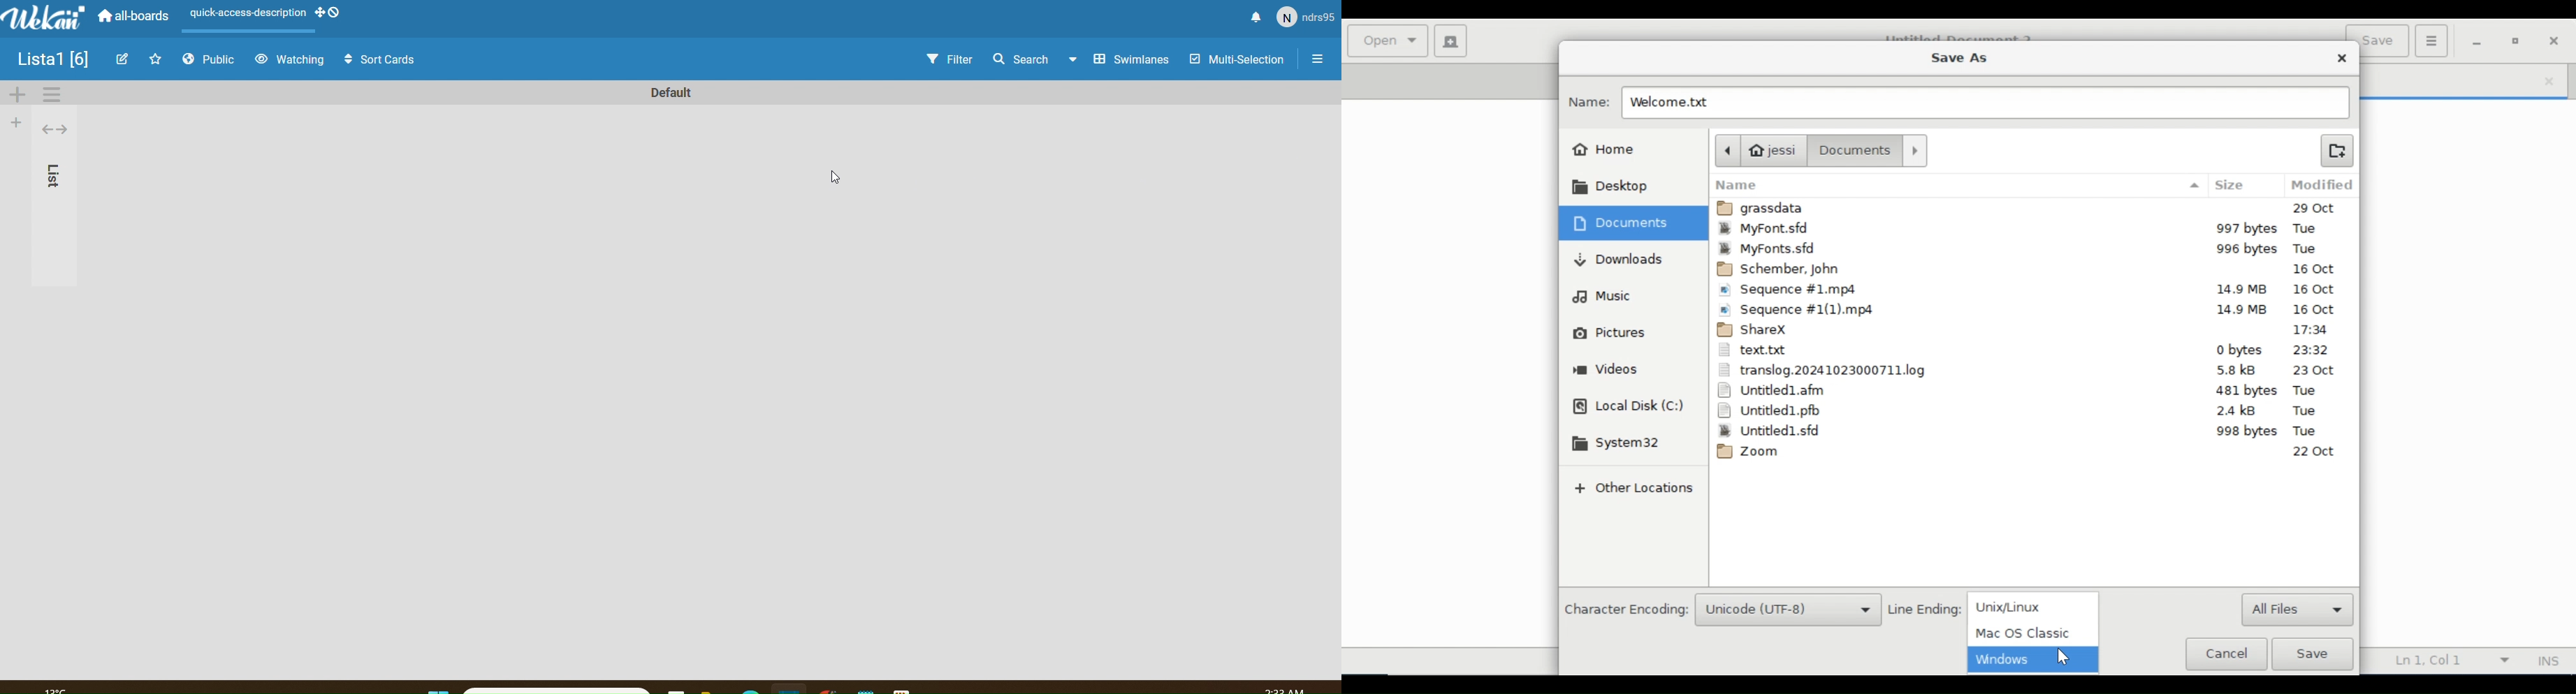 This screenshot has height=700, width=2576. What do you see at coordinates (1024, 62) in the screenshot?
I see `Search` at bounding box center [1024, 62].